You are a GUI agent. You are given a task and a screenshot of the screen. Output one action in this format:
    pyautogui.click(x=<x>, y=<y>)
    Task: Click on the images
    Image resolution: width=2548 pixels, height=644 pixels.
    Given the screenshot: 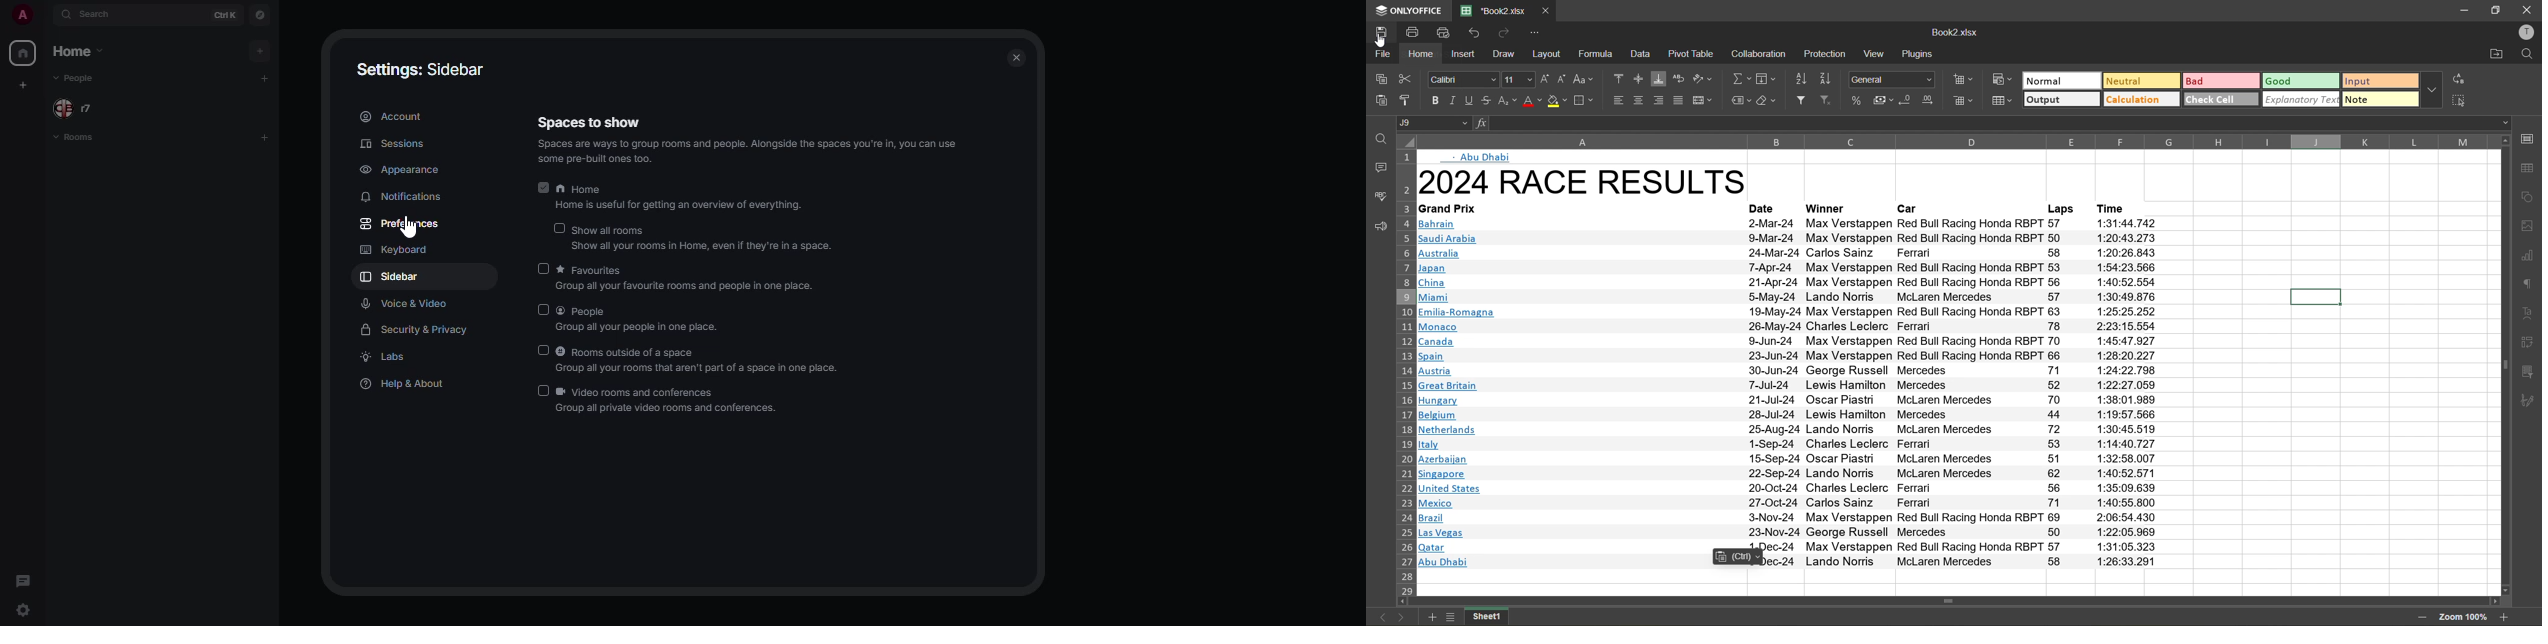 What is the action you would take?
    pyautogui.click(x=2527, y=227)
    